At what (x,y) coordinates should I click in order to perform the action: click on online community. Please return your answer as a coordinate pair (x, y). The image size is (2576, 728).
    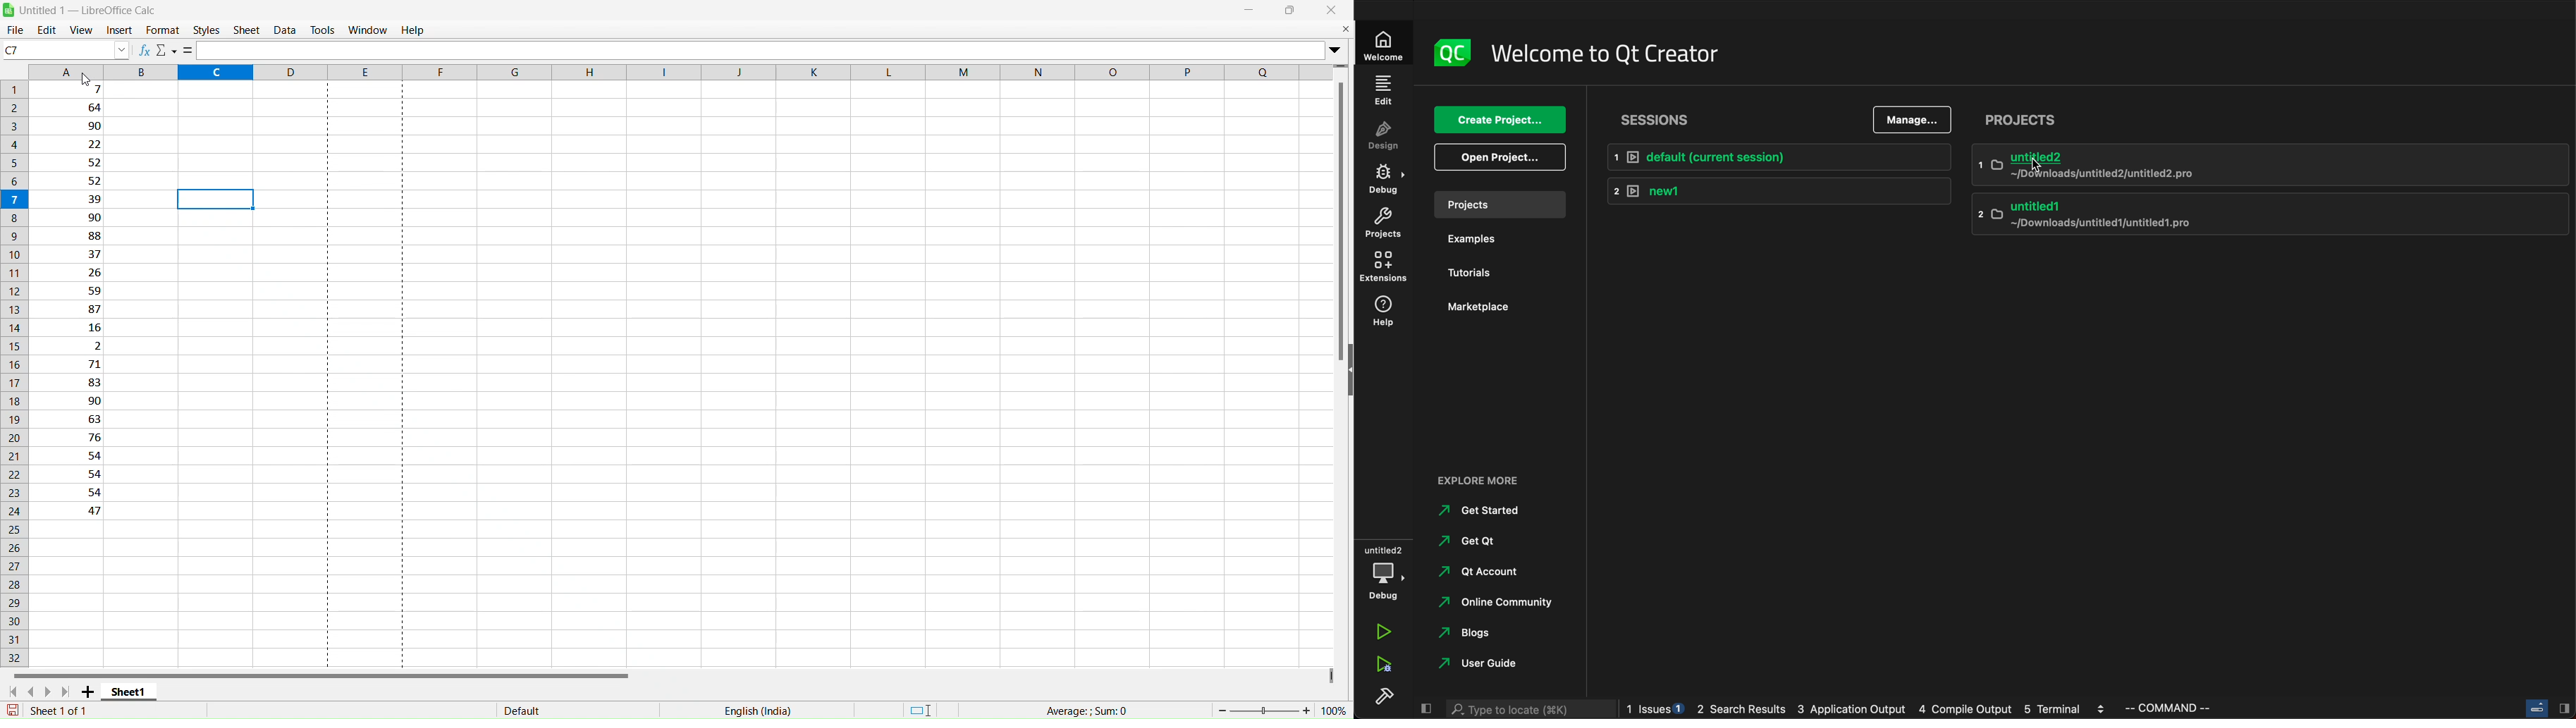
    Looking at the image, I should click on (1498, 604).